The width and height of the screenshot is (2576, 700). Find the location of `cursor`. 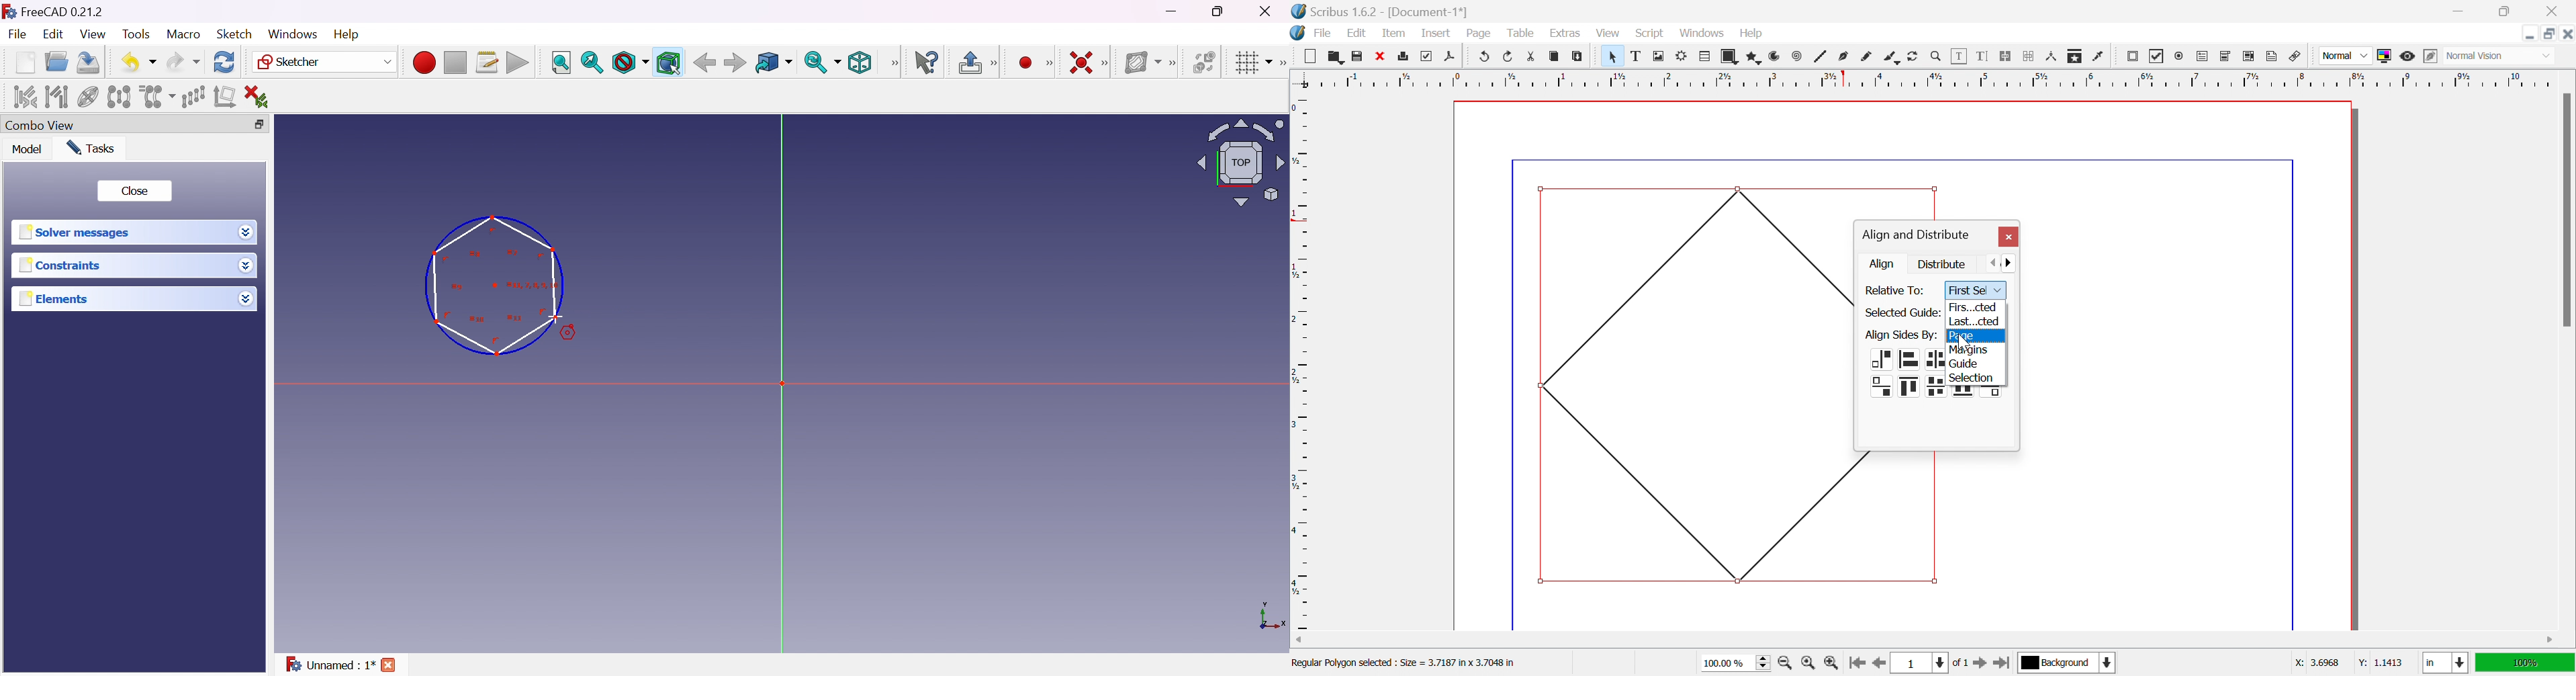

cursor is located at coordinates (1967, 339).